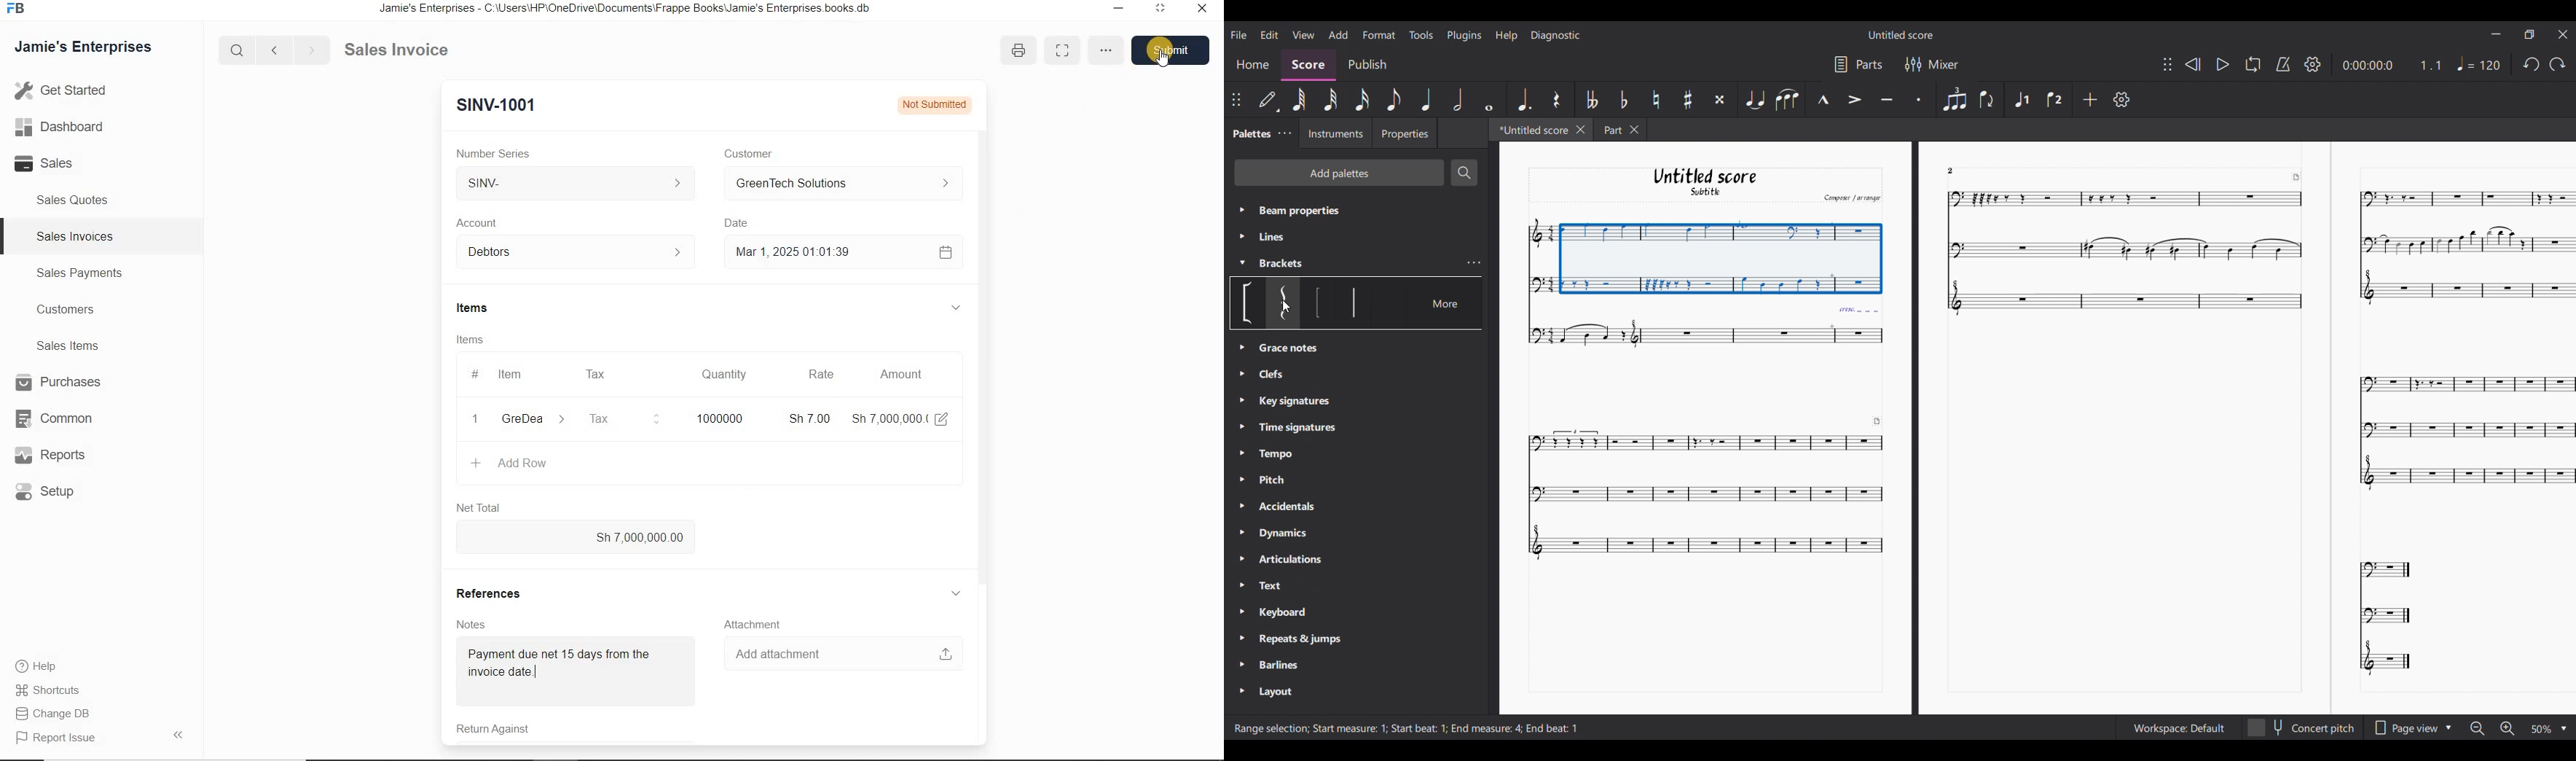 The image size is (2576, 784). What do you see at coordinates (1822, 99) in the screenshot?
I see `Marcato` at bounding box center [1822, 99].